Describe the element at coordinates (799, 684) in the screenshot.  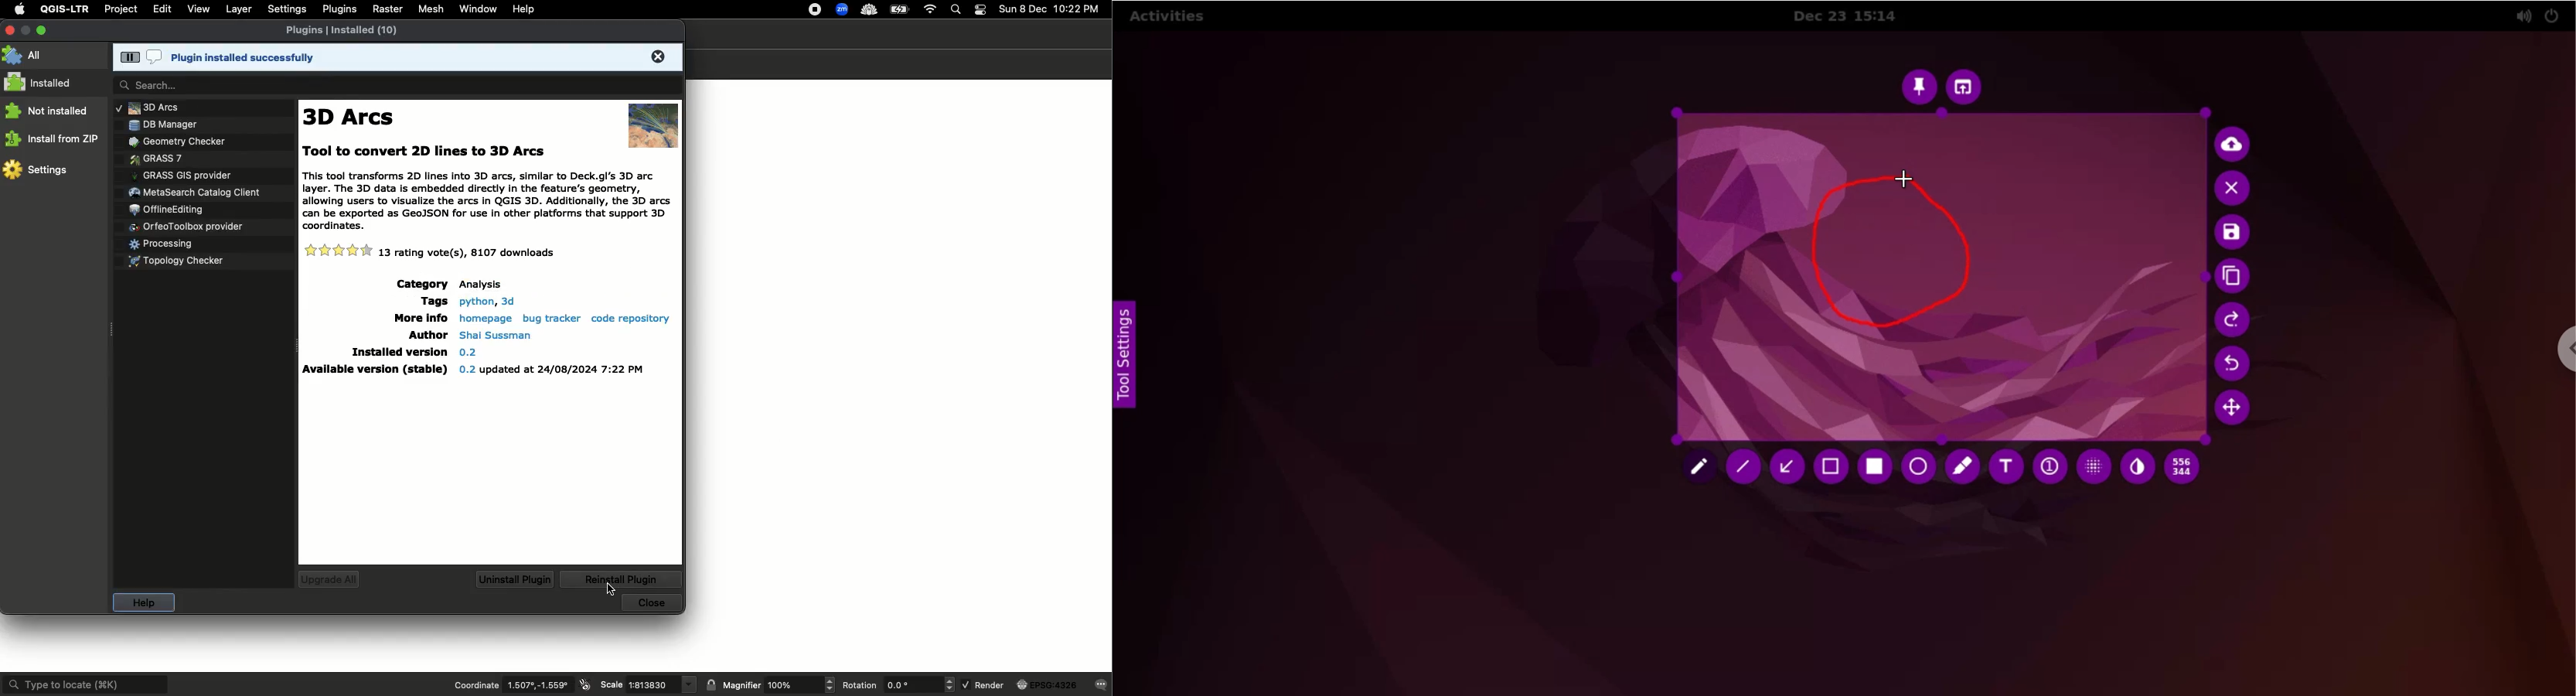
I see `Magnifier` at that location.